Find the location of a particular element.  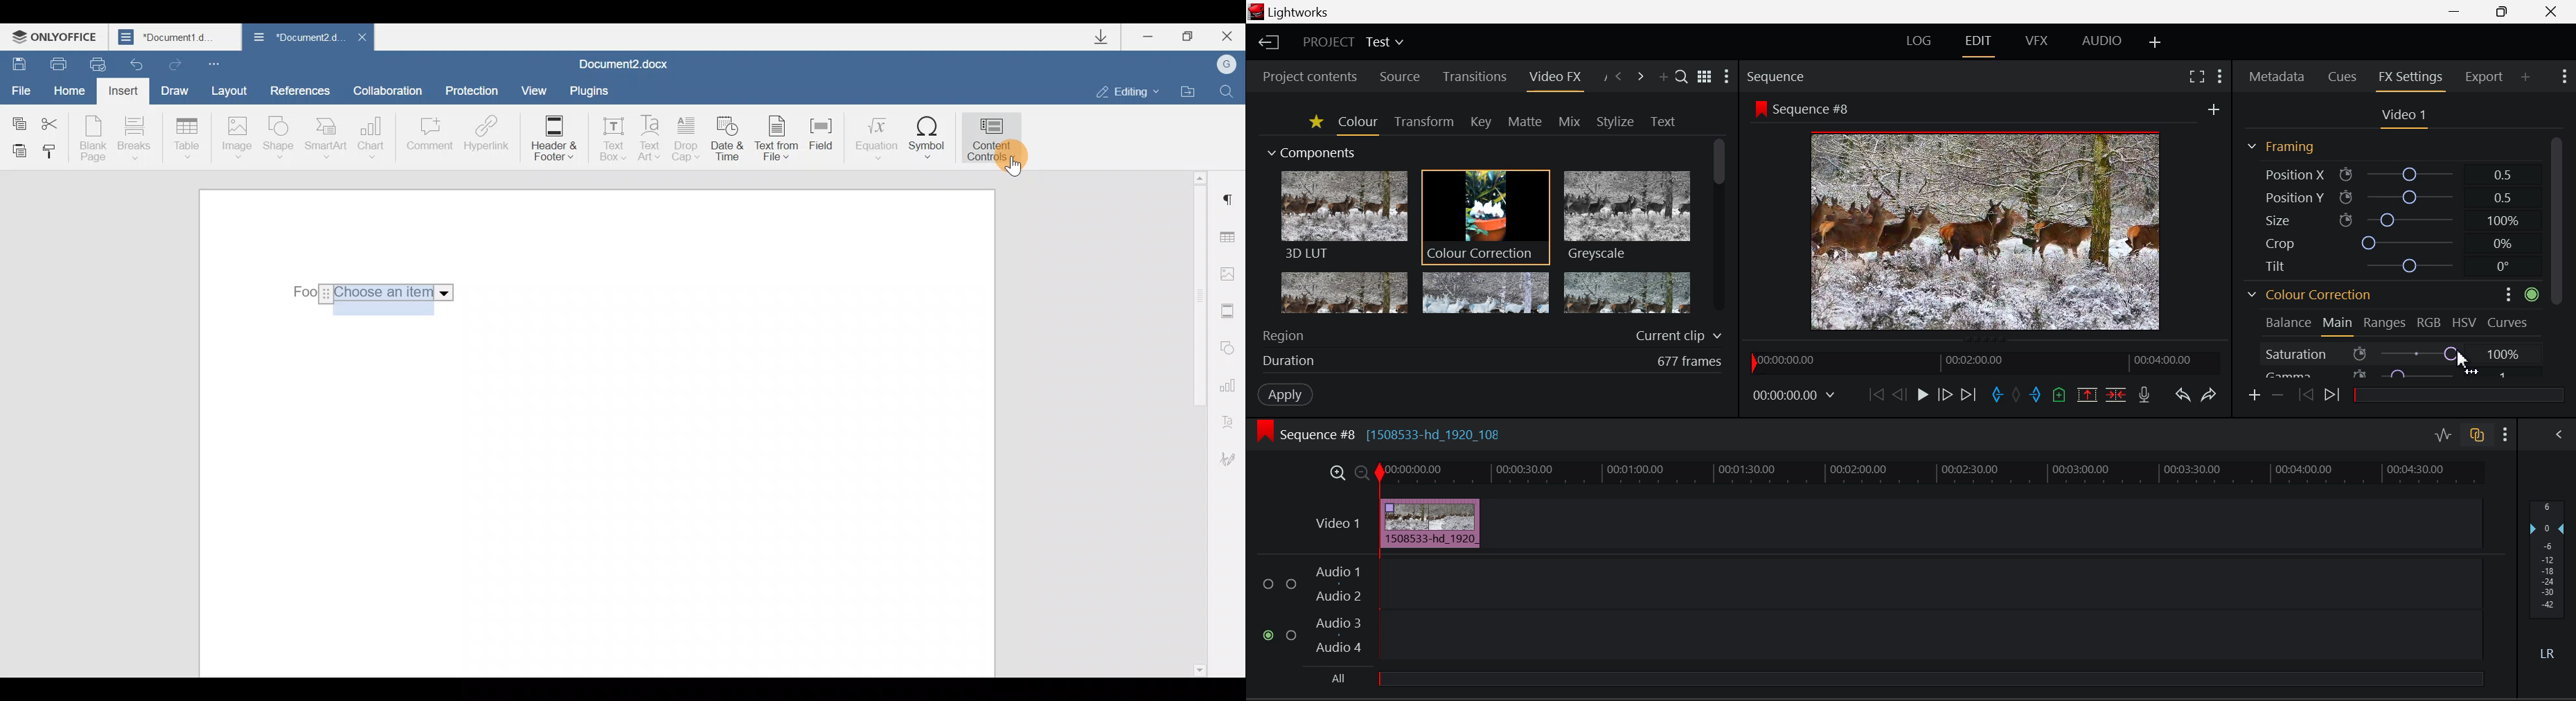

Audio Input Checkbox is located at coordinates (1267, 635).